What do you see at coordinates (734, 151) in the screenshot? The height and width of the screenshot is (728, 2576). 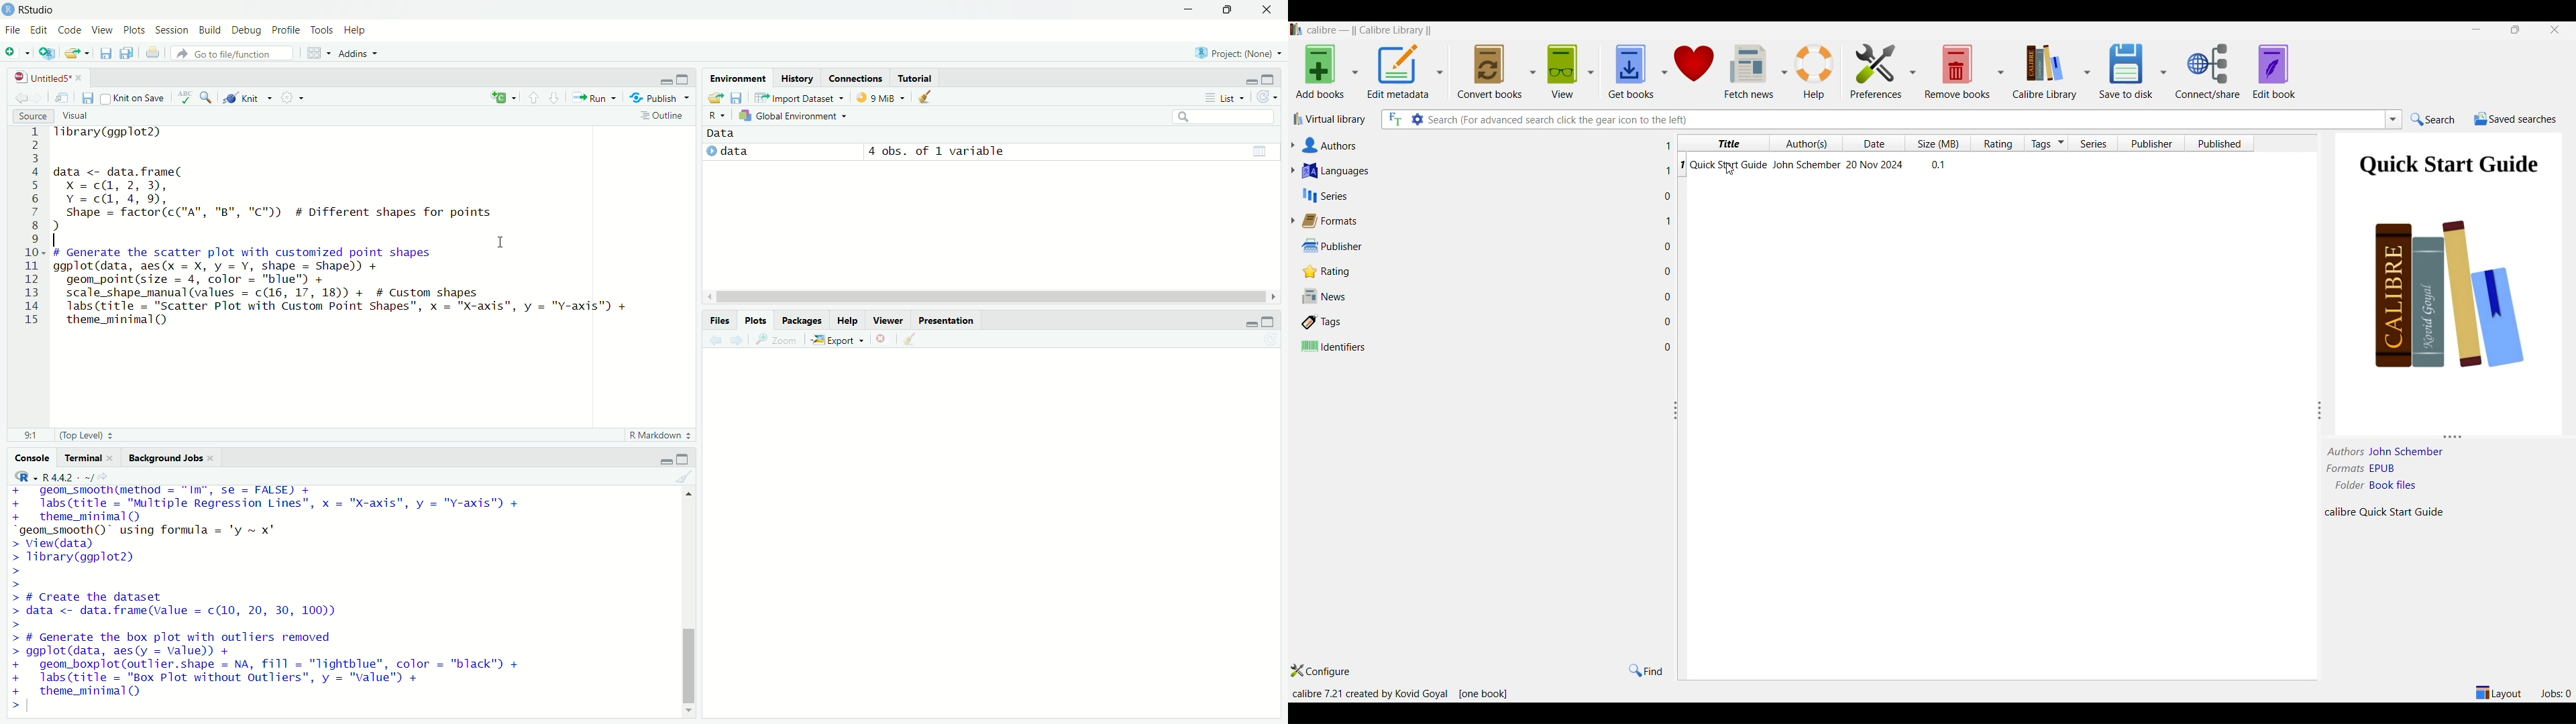 I see `data` at bounding box center [734, 151].